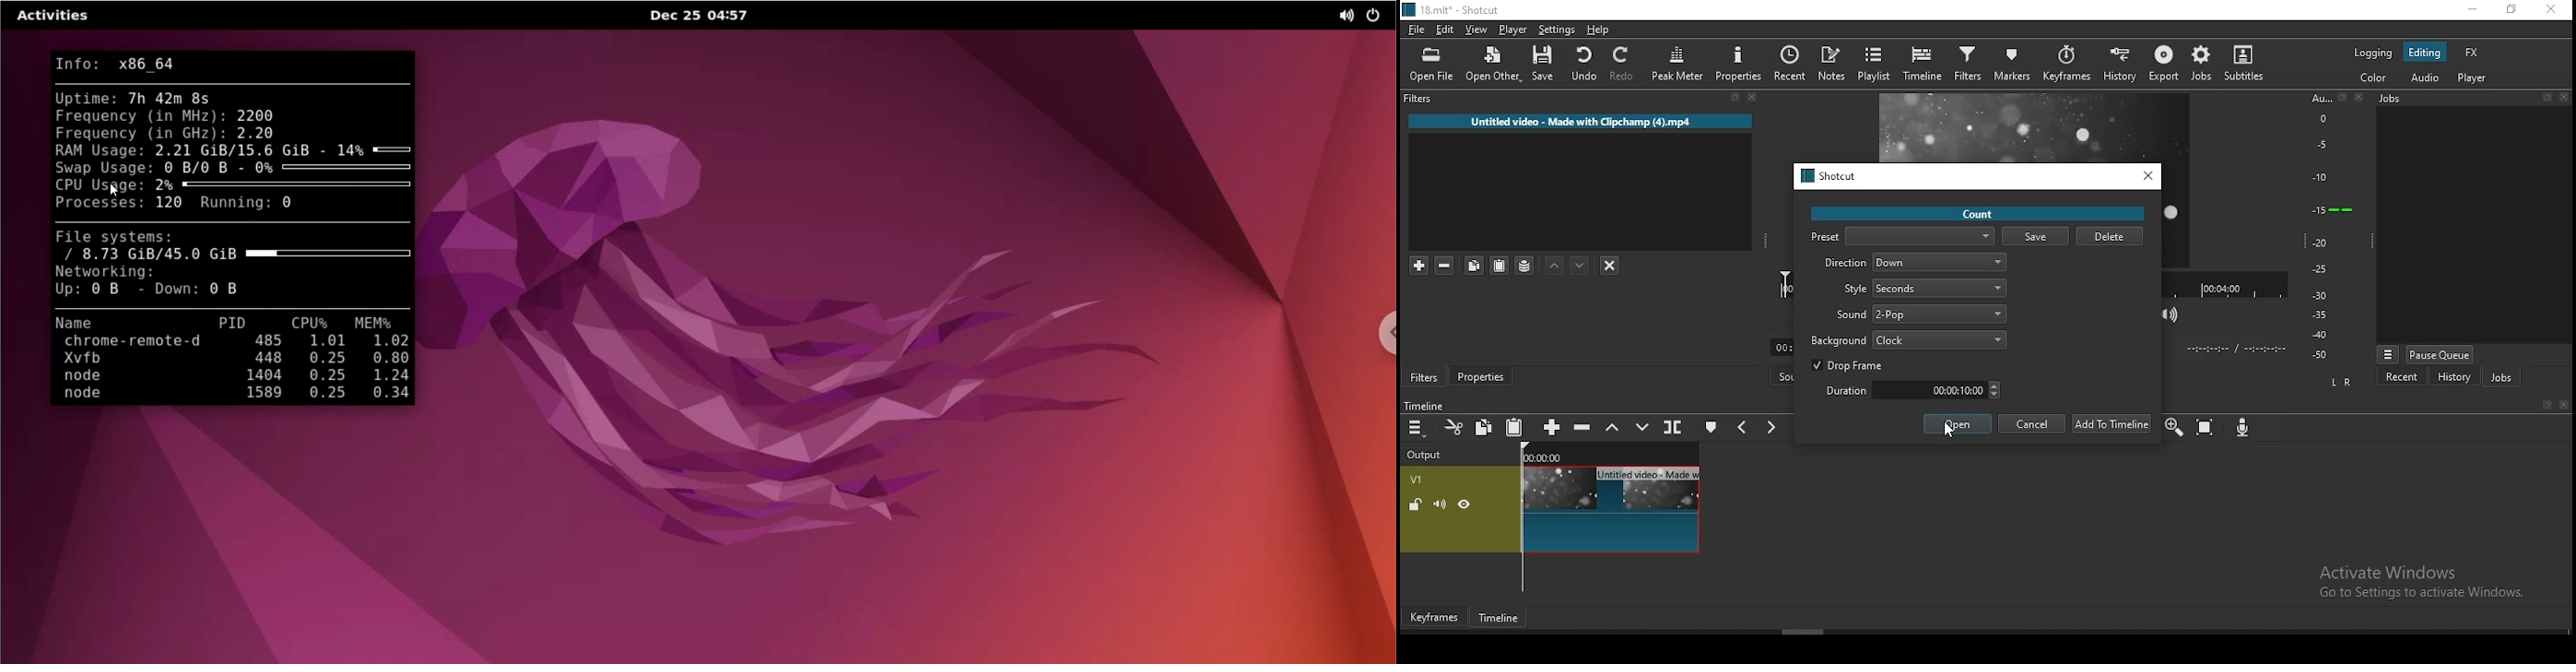  I want to click on fx, so click(2472, 52).